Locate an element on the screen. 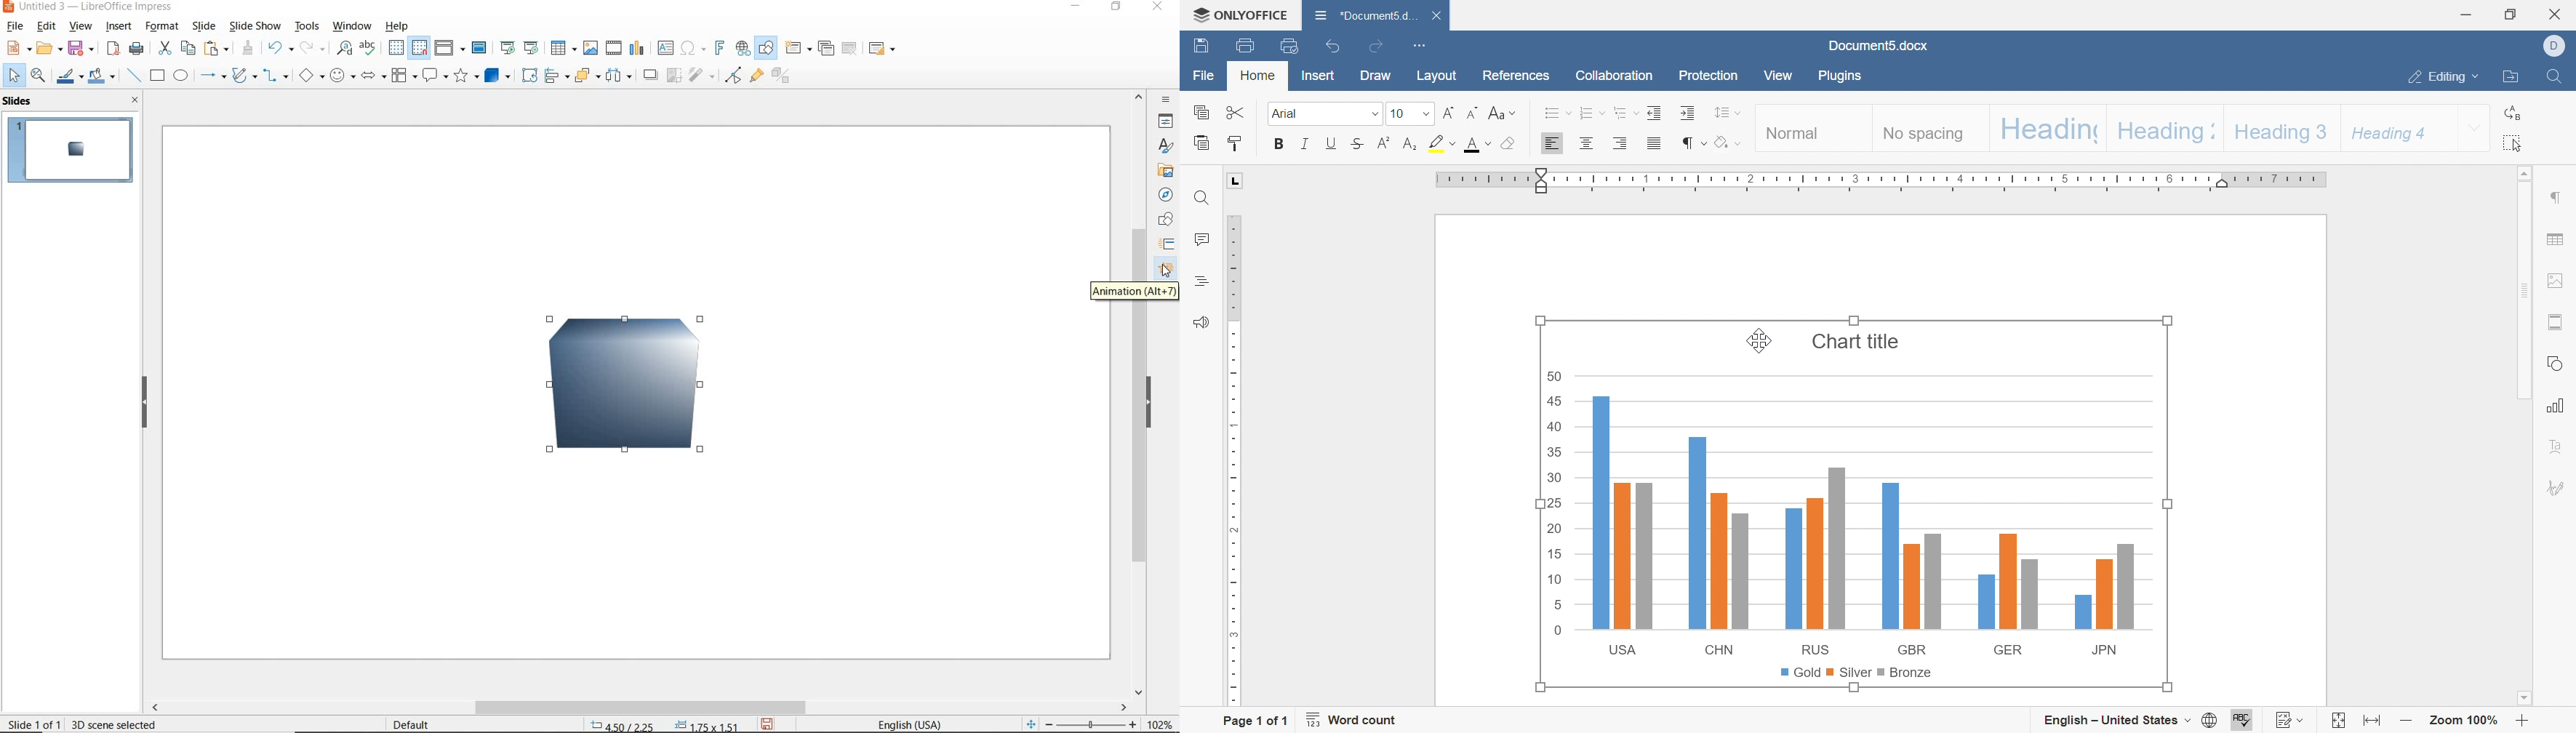 This screenshot has height=756, width=2576. font color is located at coordinates (1477, 145).